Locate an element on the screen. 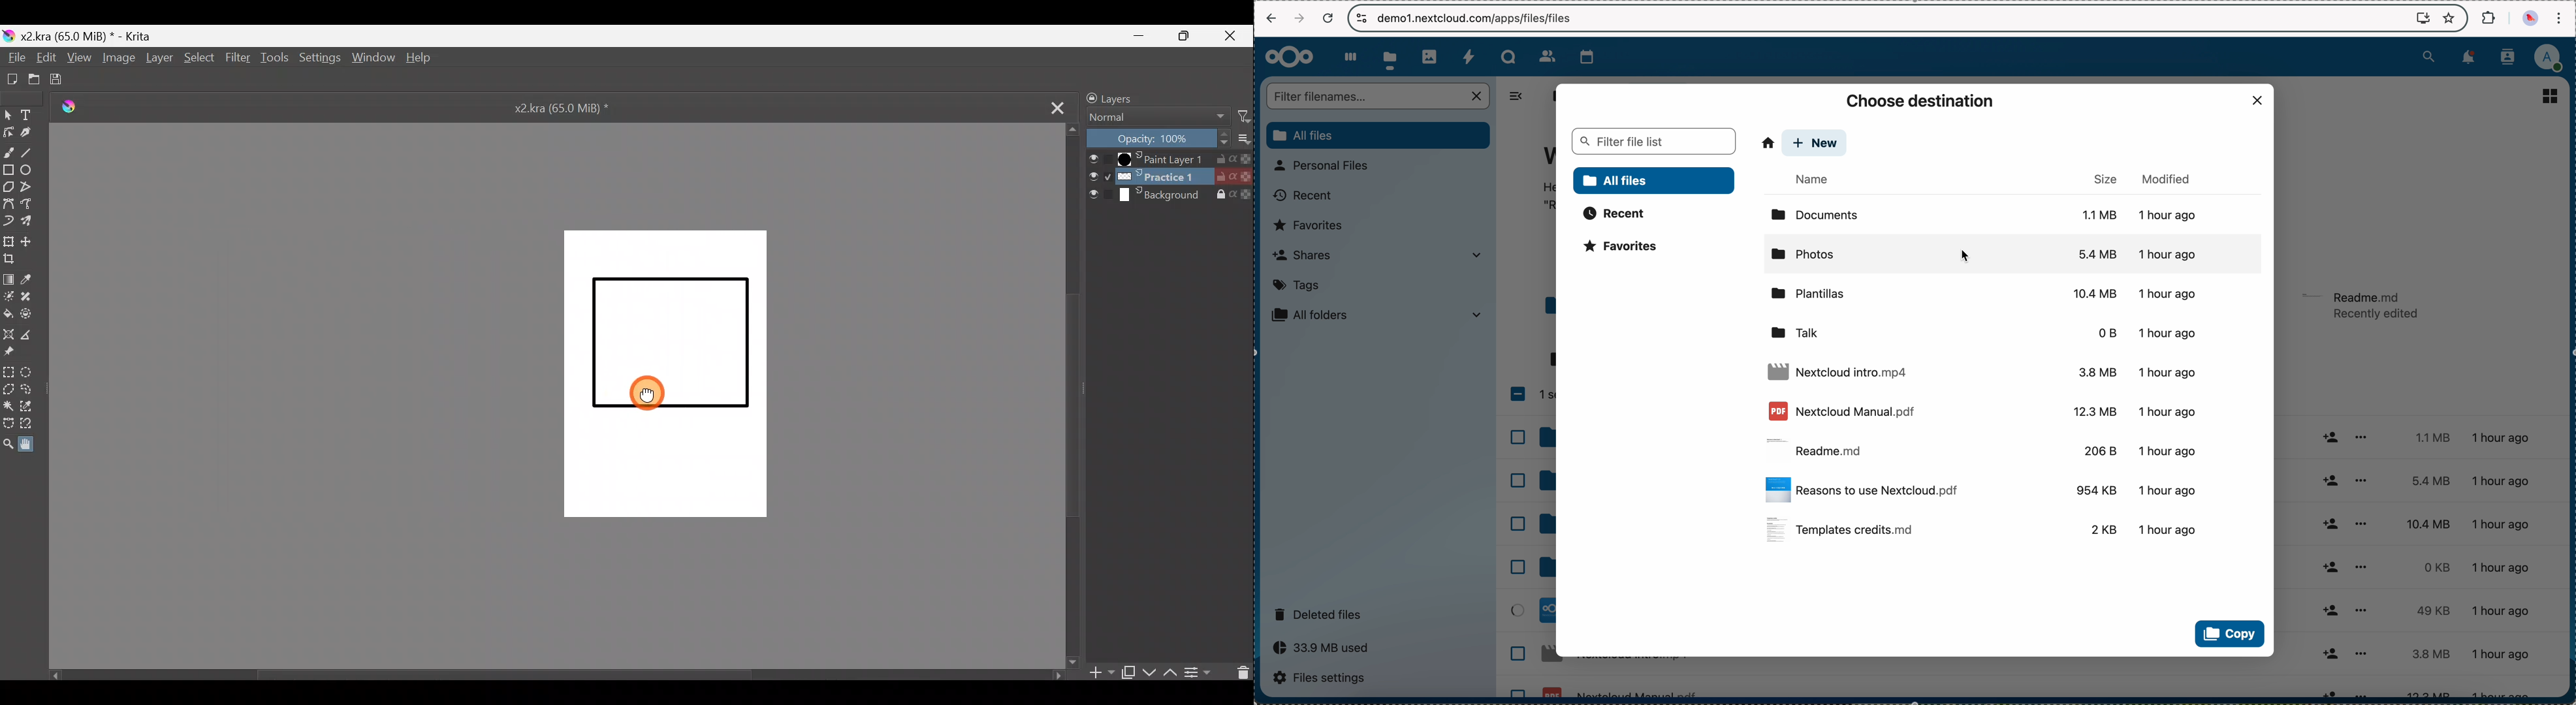 The width and height of the screenshot is (2576, 728). Move layer/mask down is located at coordinates (1147, 672).